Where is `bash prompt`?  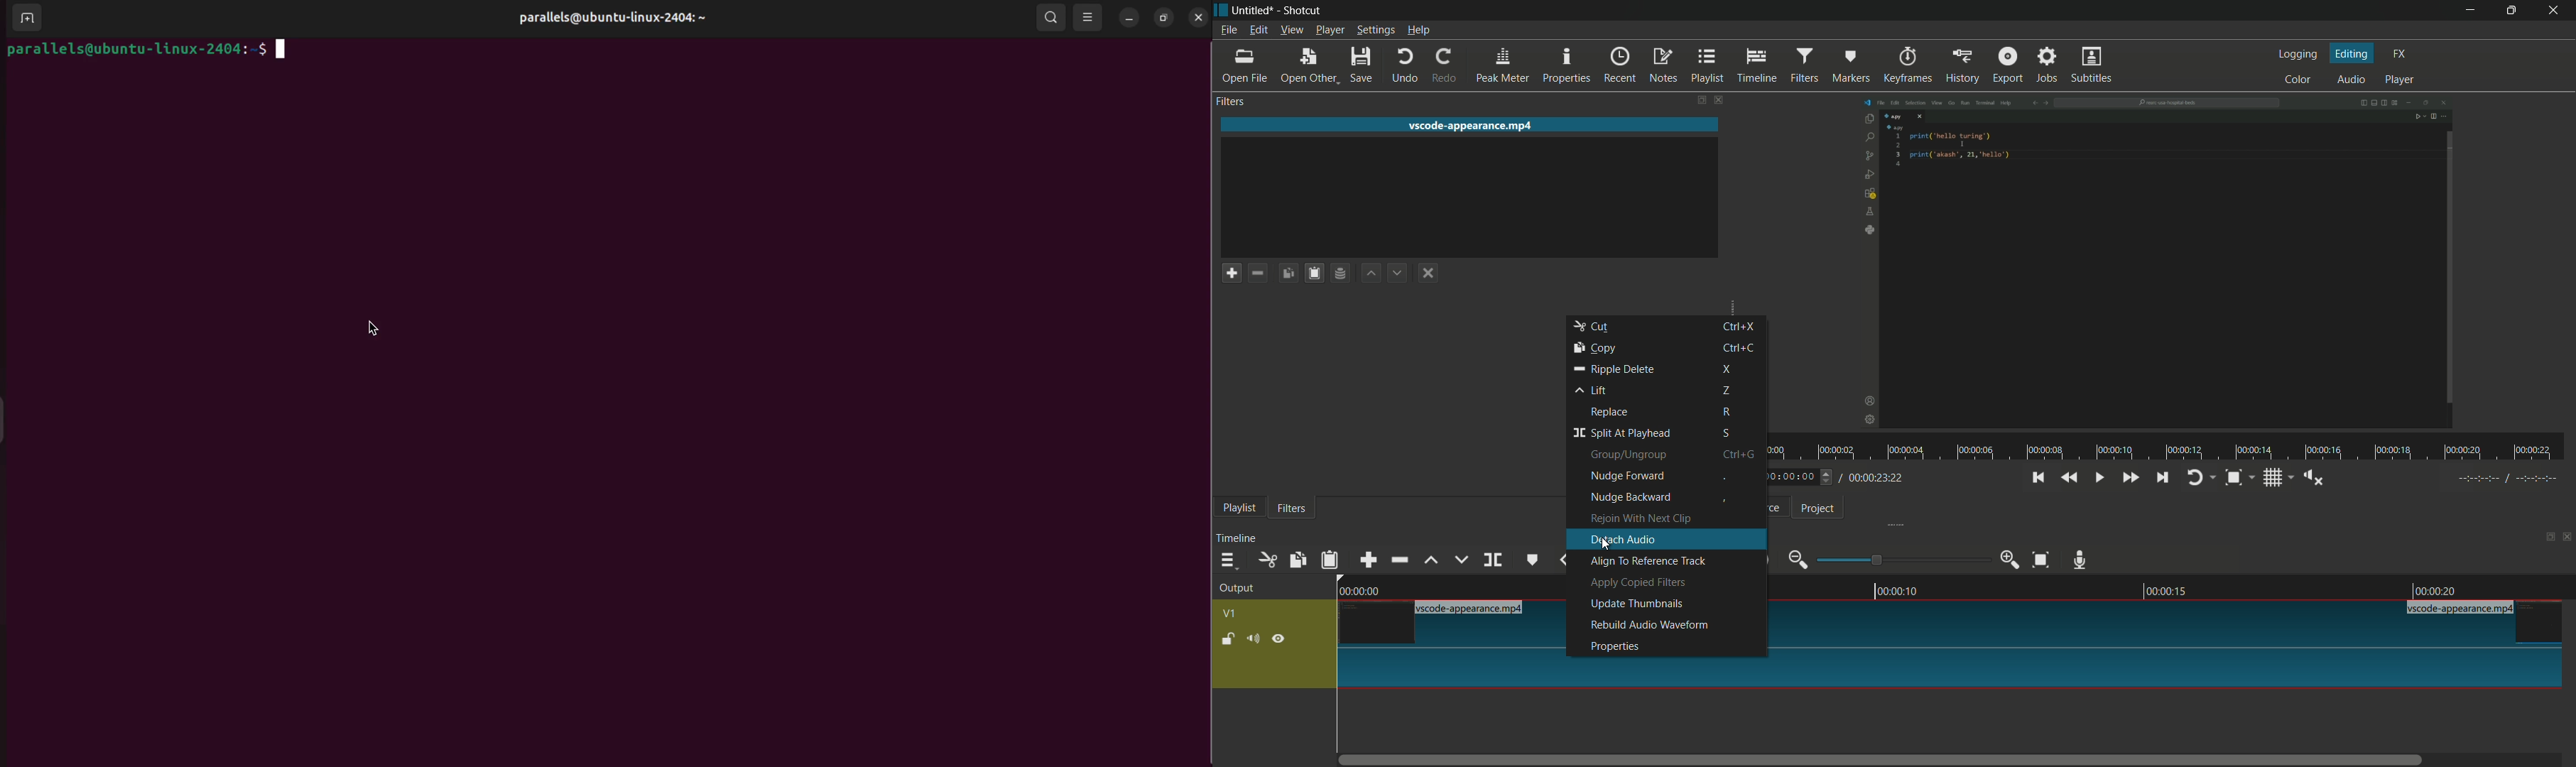 bash prompt is located at coordinates (151, 49).